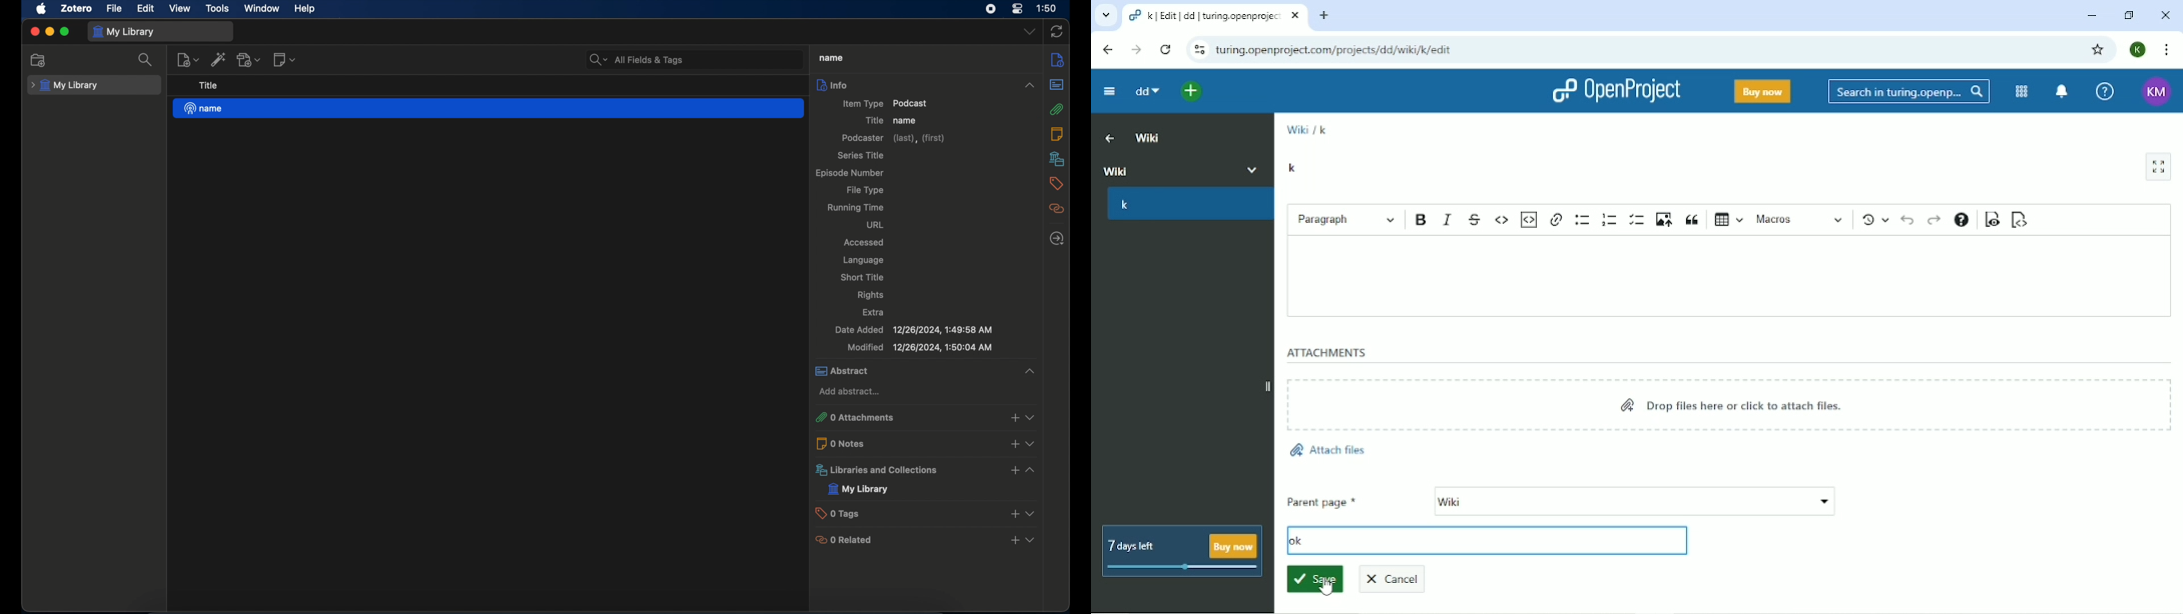 The width and height of the screenshot is (2184, 616). I want to click on Block quote, so click(1694, 219).